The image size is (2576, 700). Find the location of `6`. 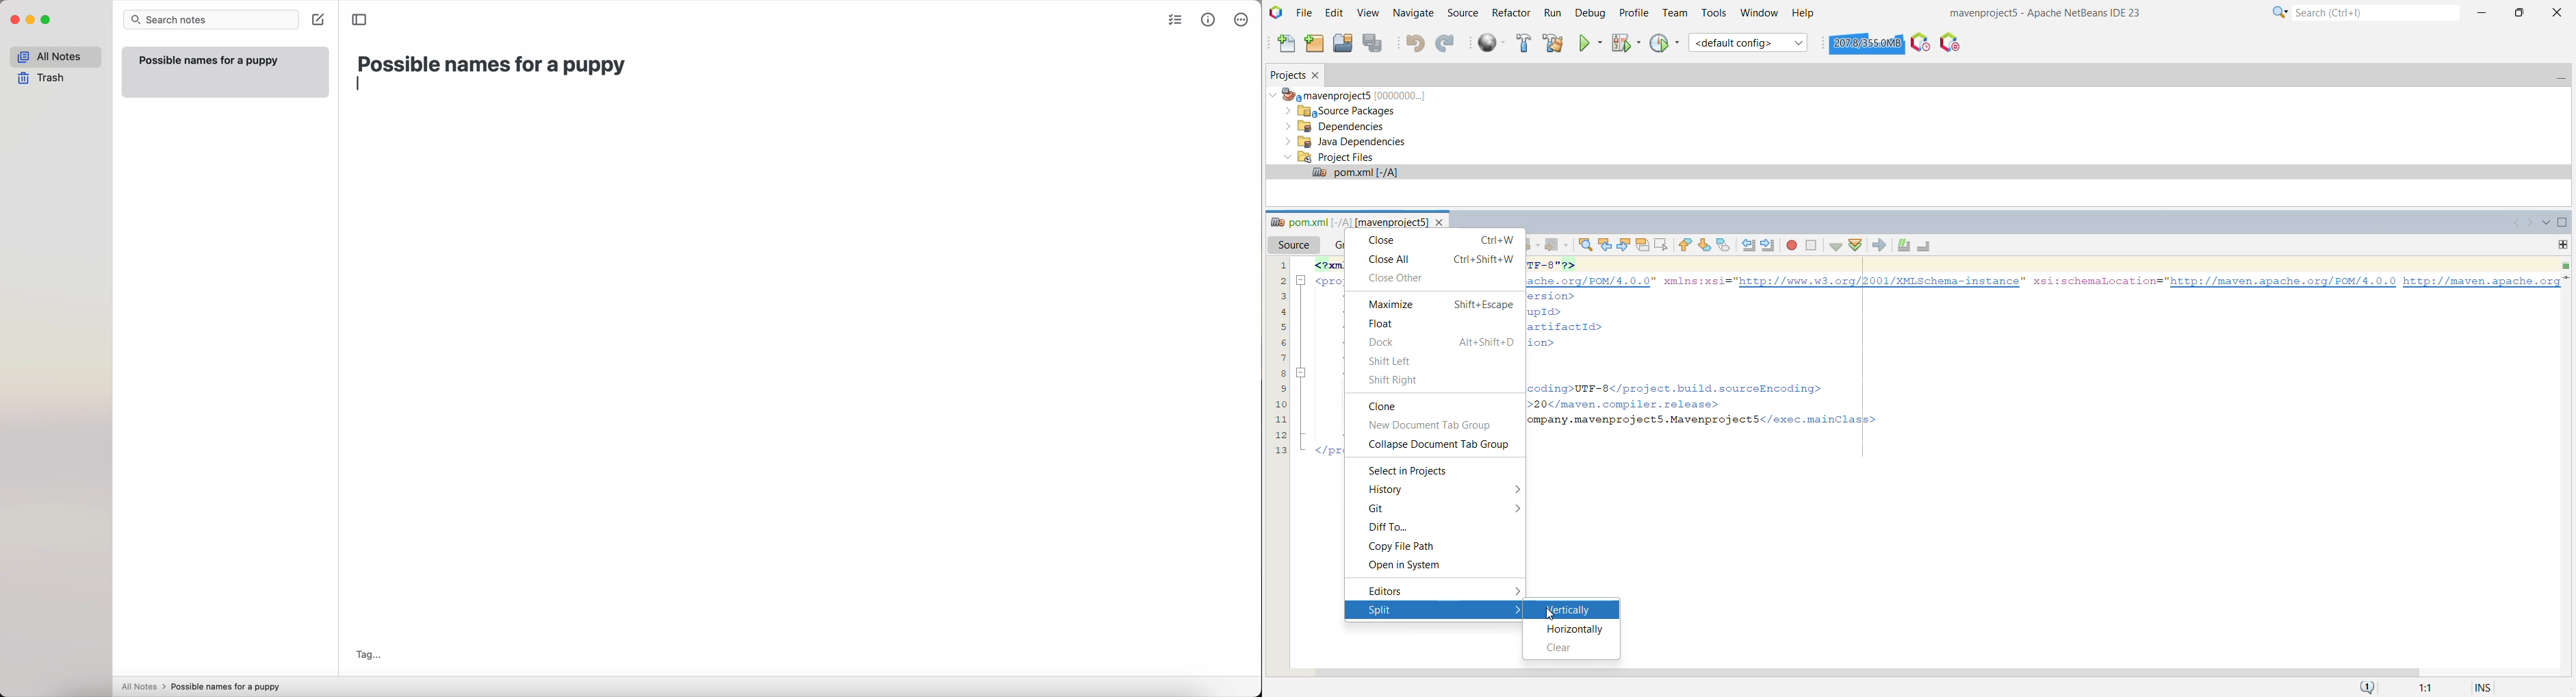

6 is located at coordinates (1280, 340).